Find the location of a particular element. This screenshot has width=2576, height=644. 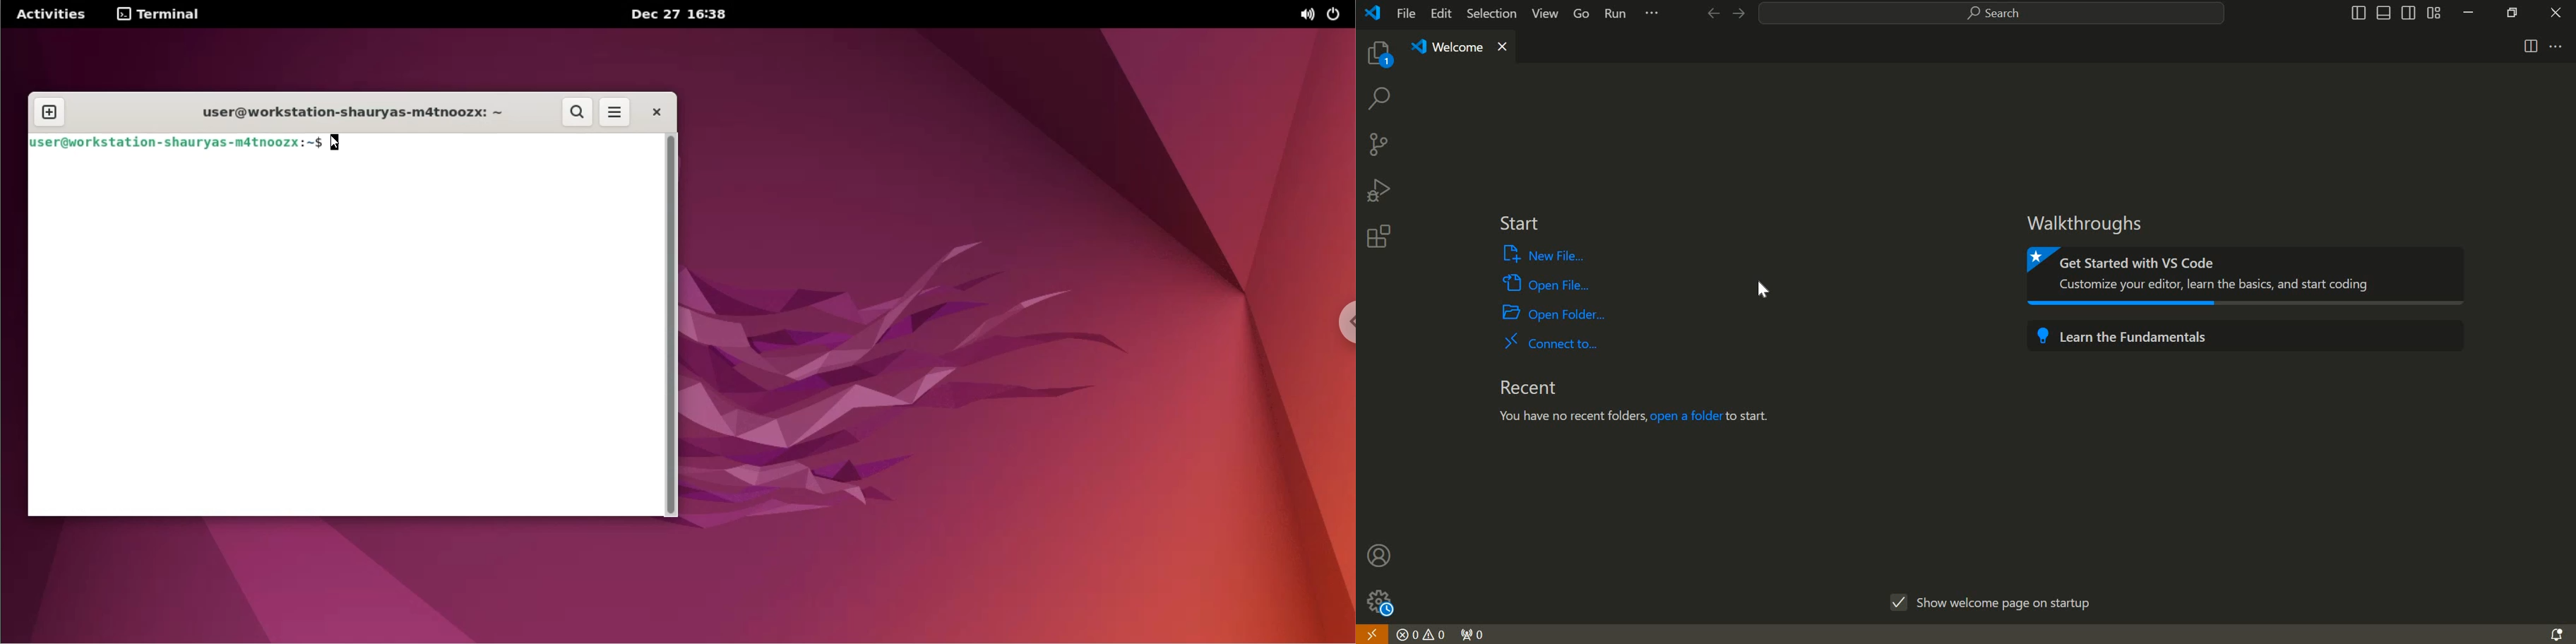

no notifications is located at coordinates (2556, 633).